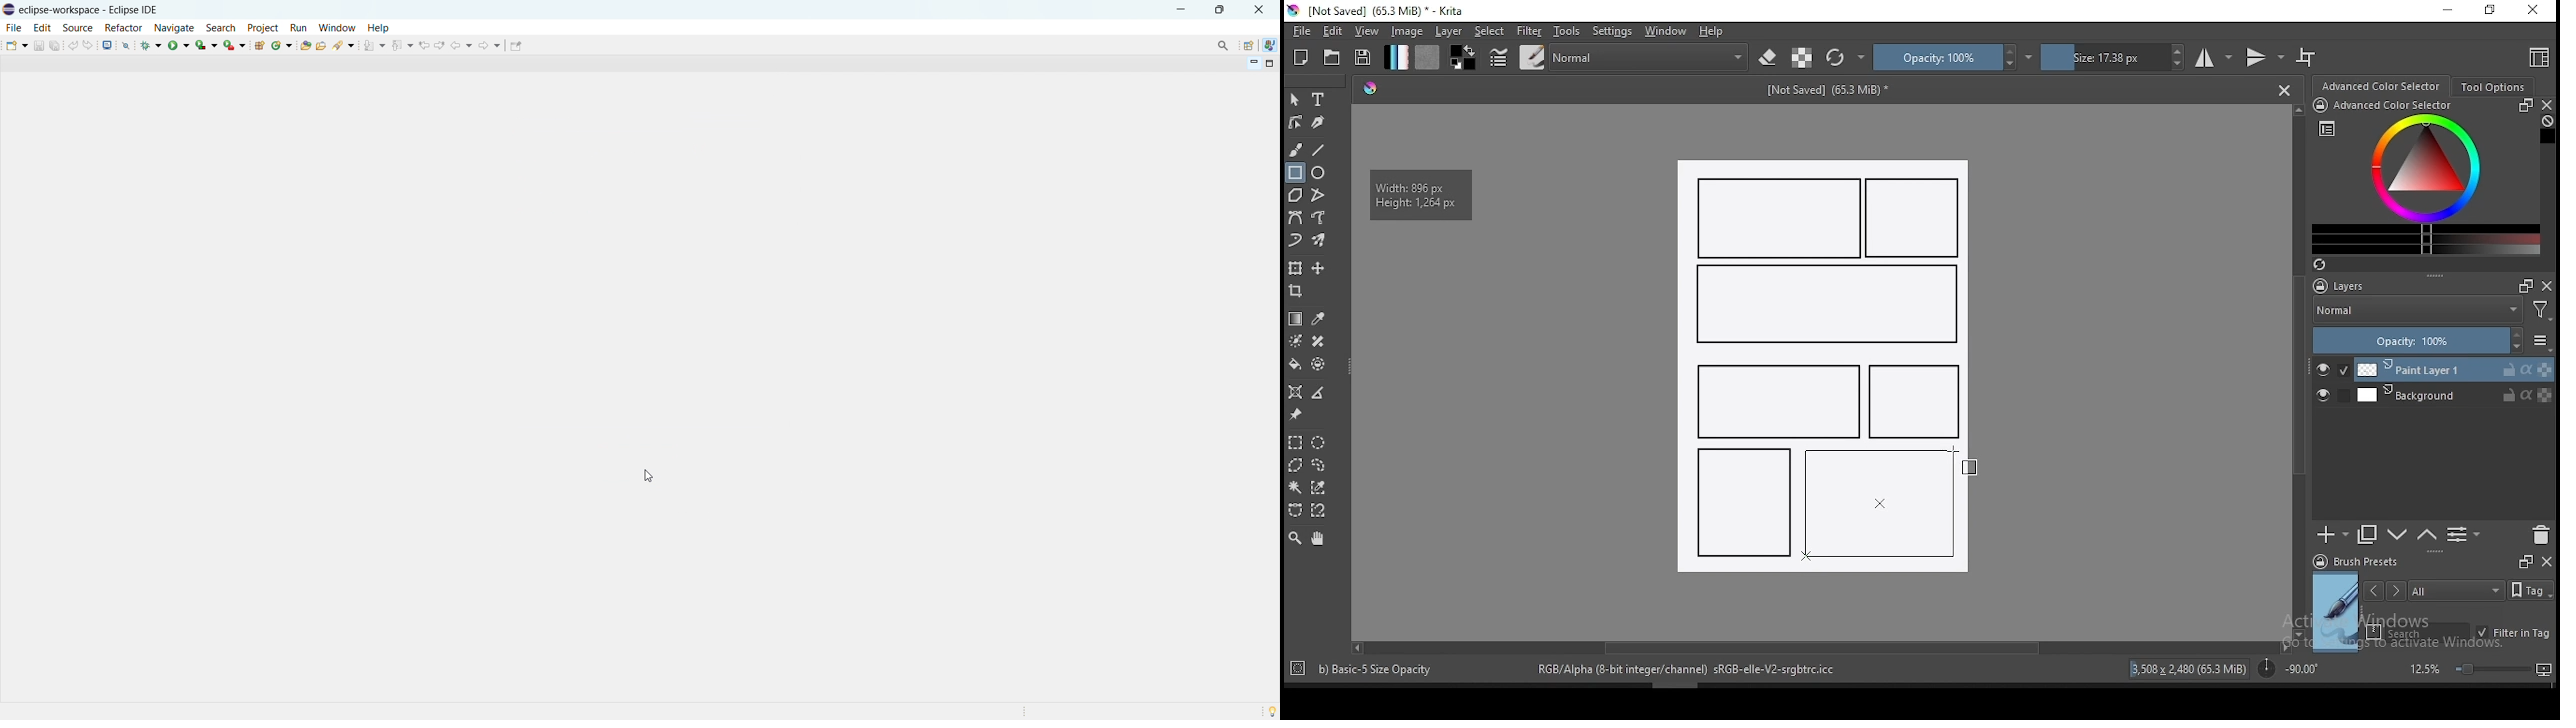 The height and width of the screenshot is (728, 2576). Describe the element at coordinates (1270, 45) in the screenshot. I see `java` at that location.